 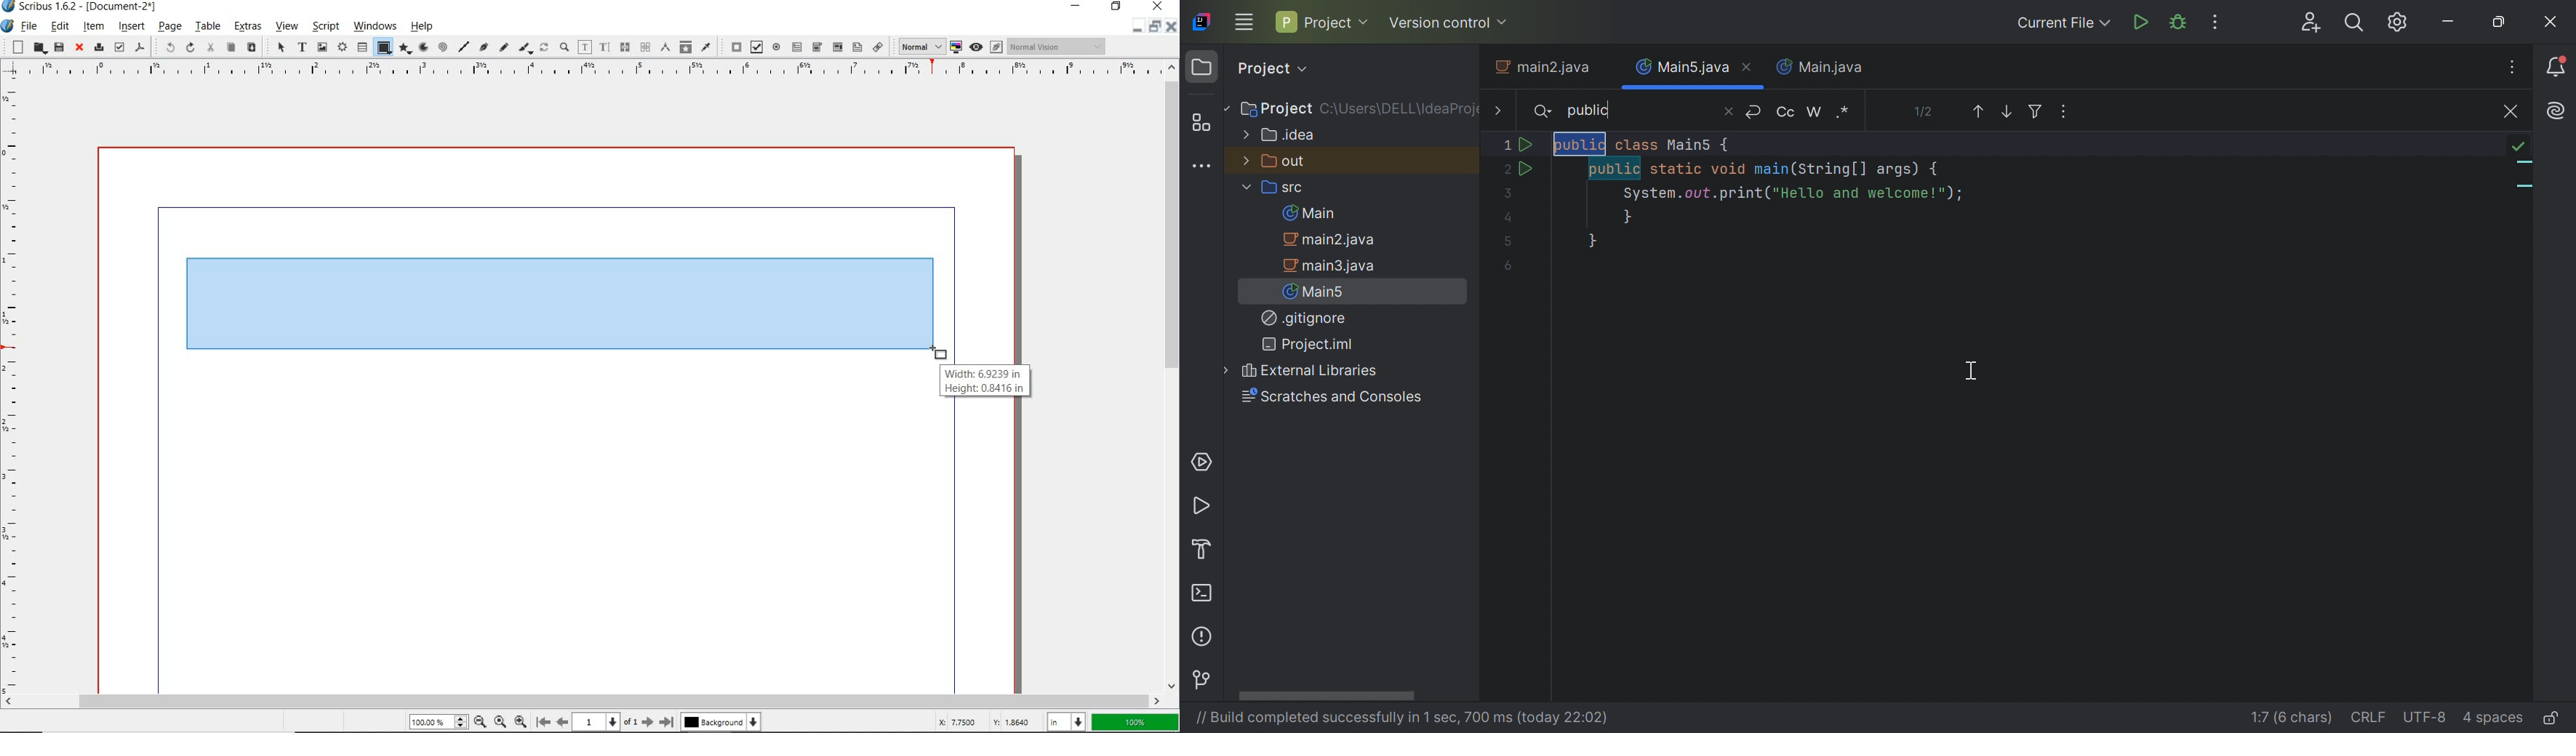 What do you see at coordinates (1313, 213) in the screenshot?
I see `Main` at bounding box center [1313, 213].